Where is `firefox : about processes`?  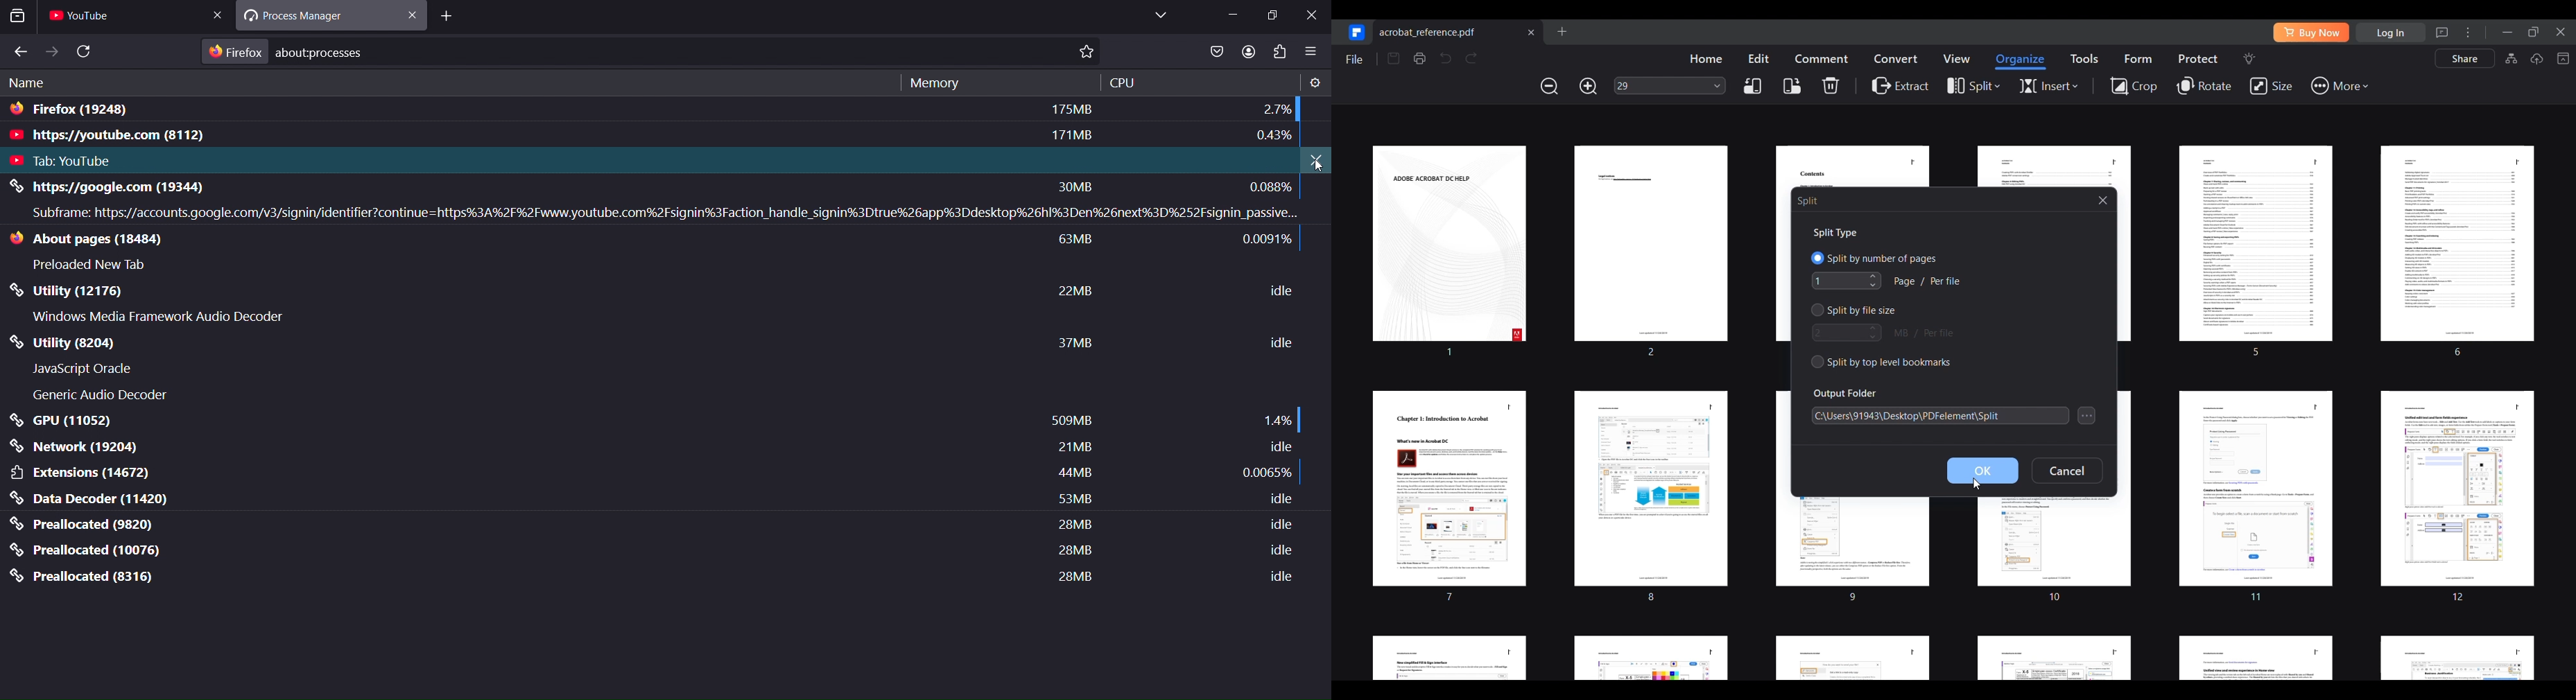
firefox : about processes is located at coordinates (296, 51).